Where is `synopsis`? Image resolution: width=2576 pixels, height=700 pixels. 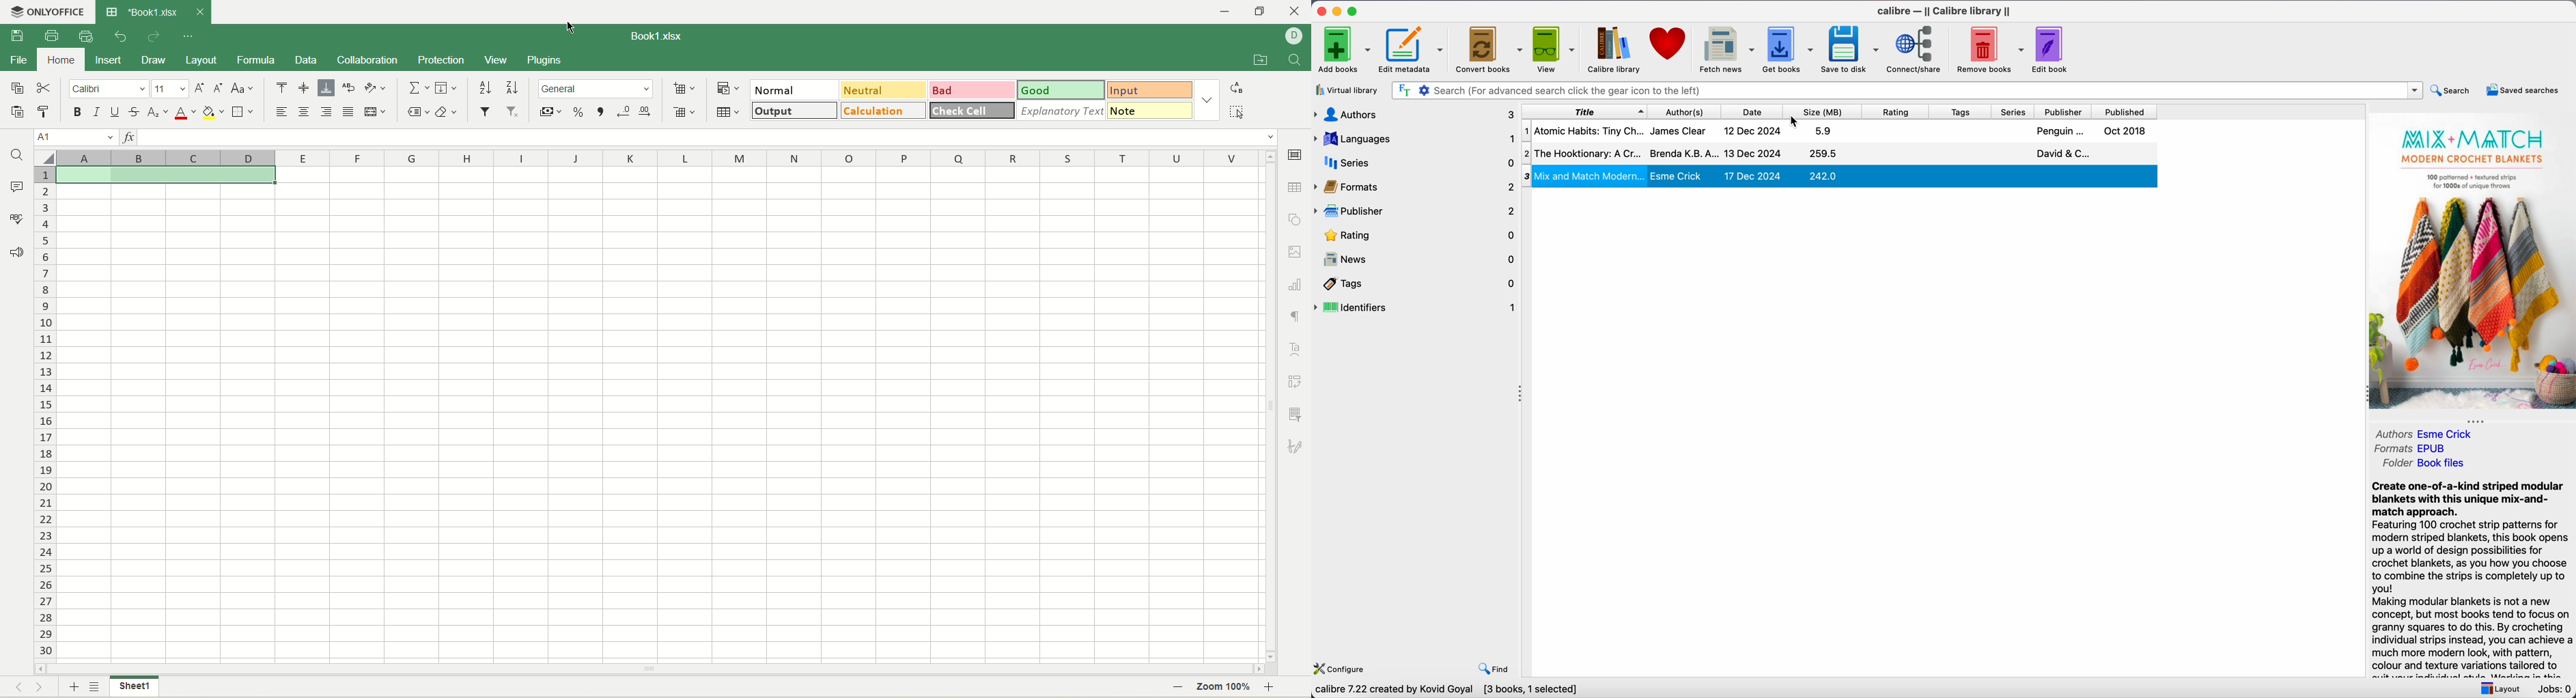 synopsis is located at coordinates (2471, 572).